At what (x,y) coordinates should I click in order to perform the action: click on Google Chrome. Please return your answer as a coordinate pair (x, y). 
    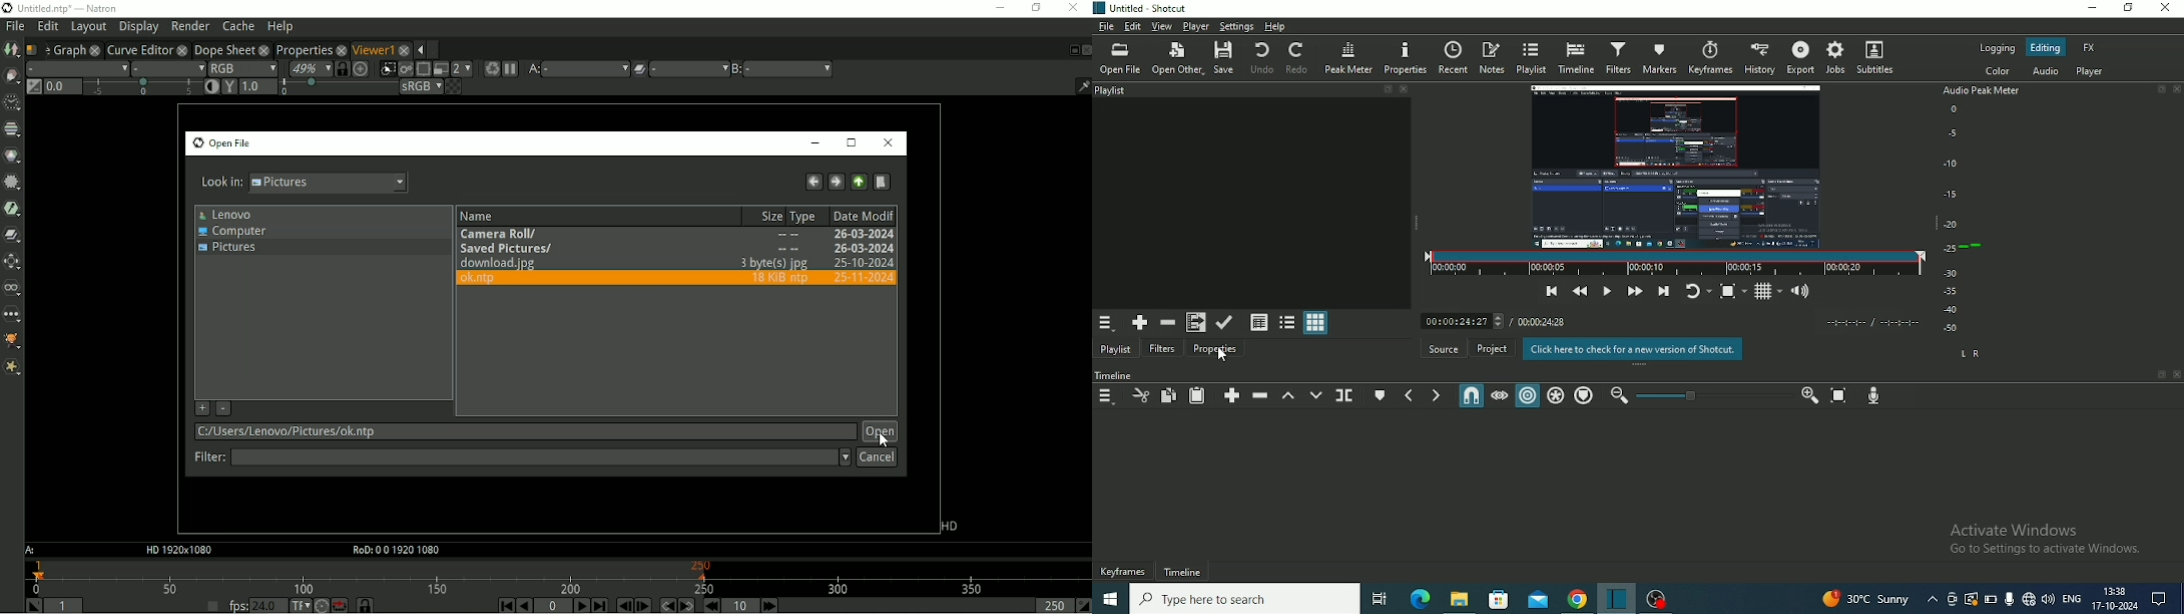
    Looking at the image, I should click on (1575, 600).